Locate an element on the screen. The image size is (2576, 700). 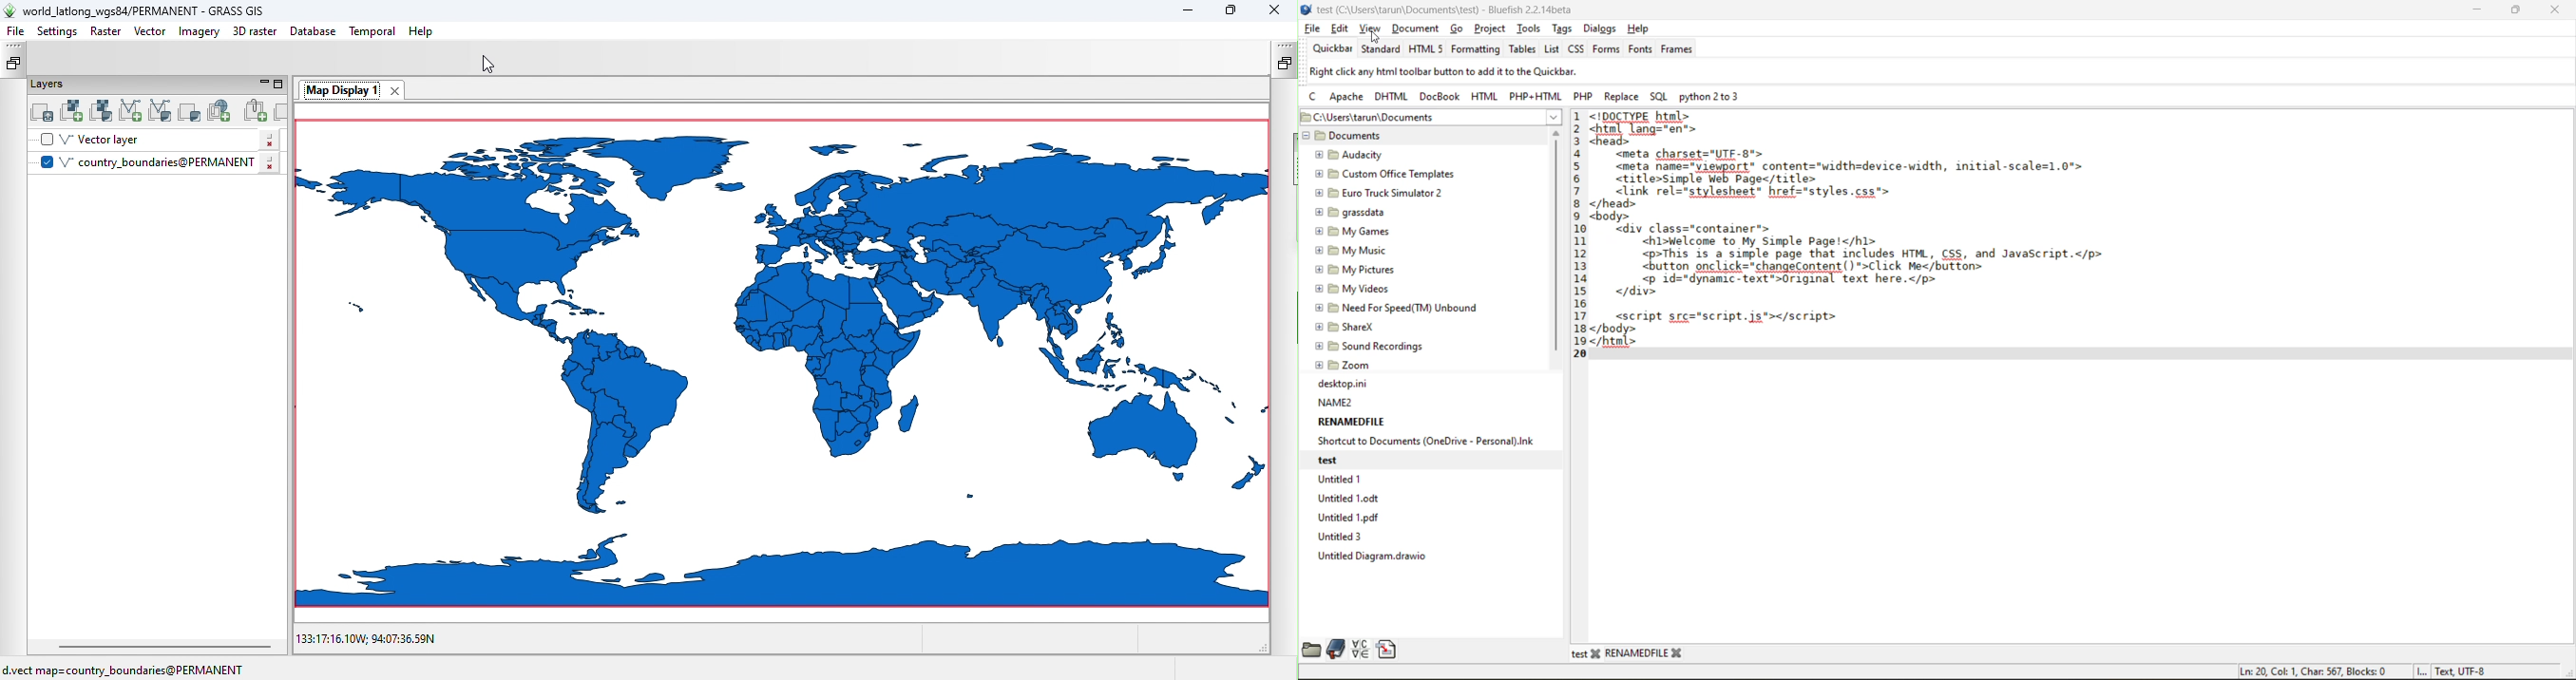
go is located at coordinates (1458, 30).